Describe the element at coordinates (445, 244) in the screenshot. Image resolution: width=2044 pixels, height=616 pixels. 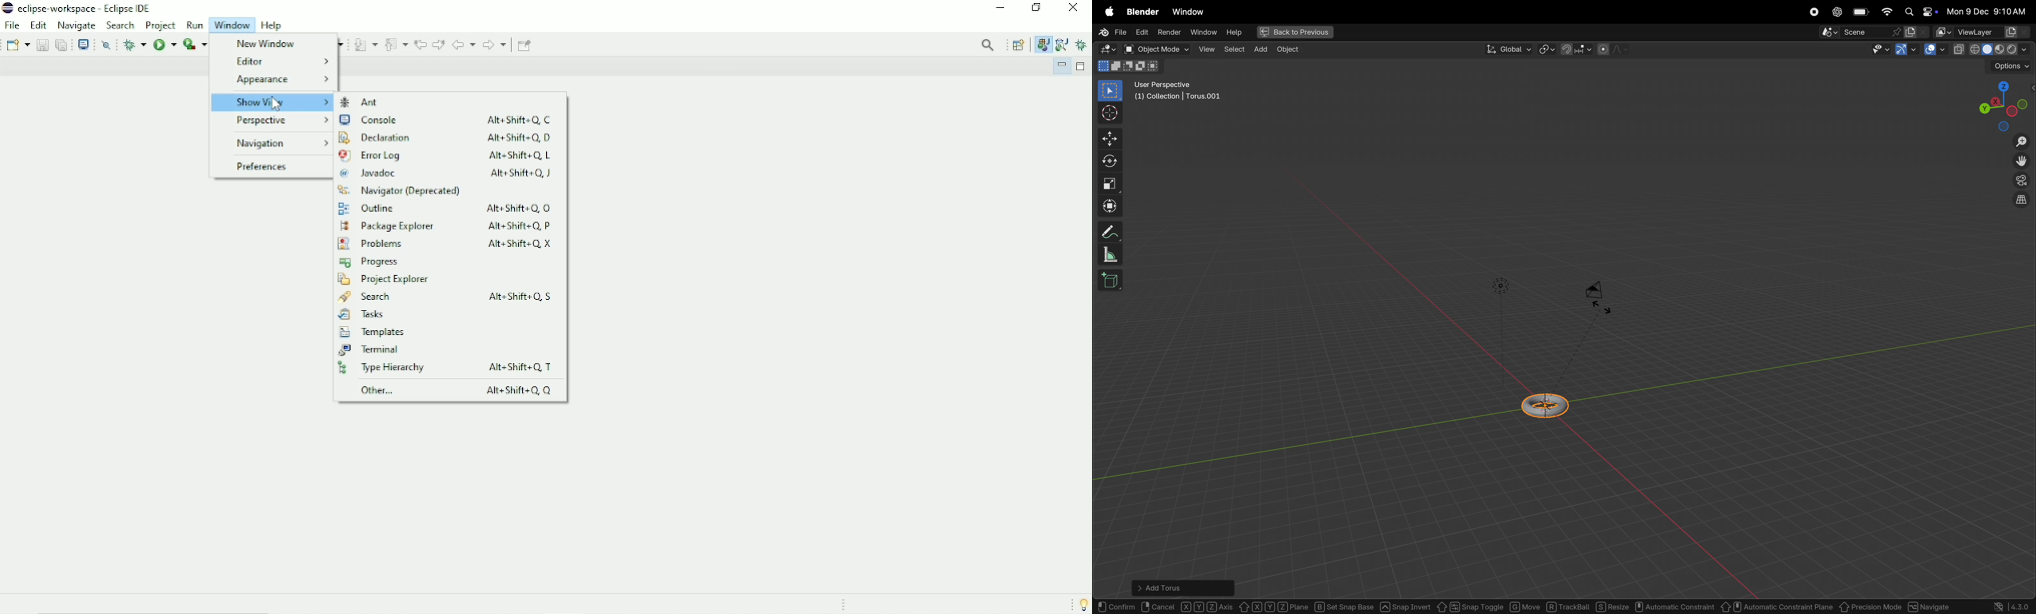
I see `Problems` at that location.